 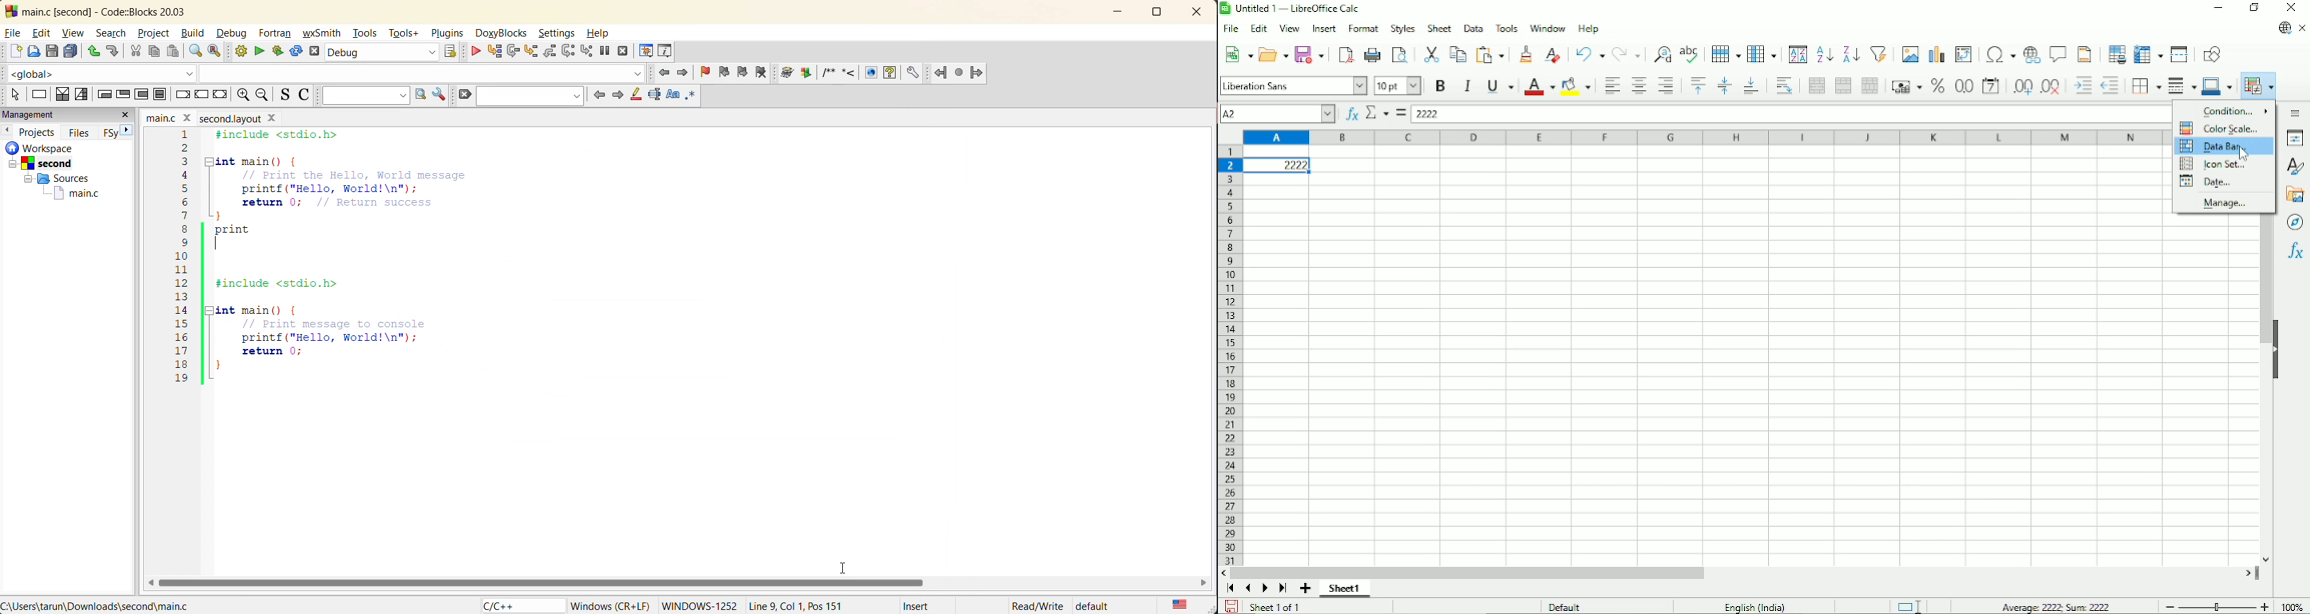 I want to click on Line 9, Col 1, Pos 151, so click(x=808, y=603).